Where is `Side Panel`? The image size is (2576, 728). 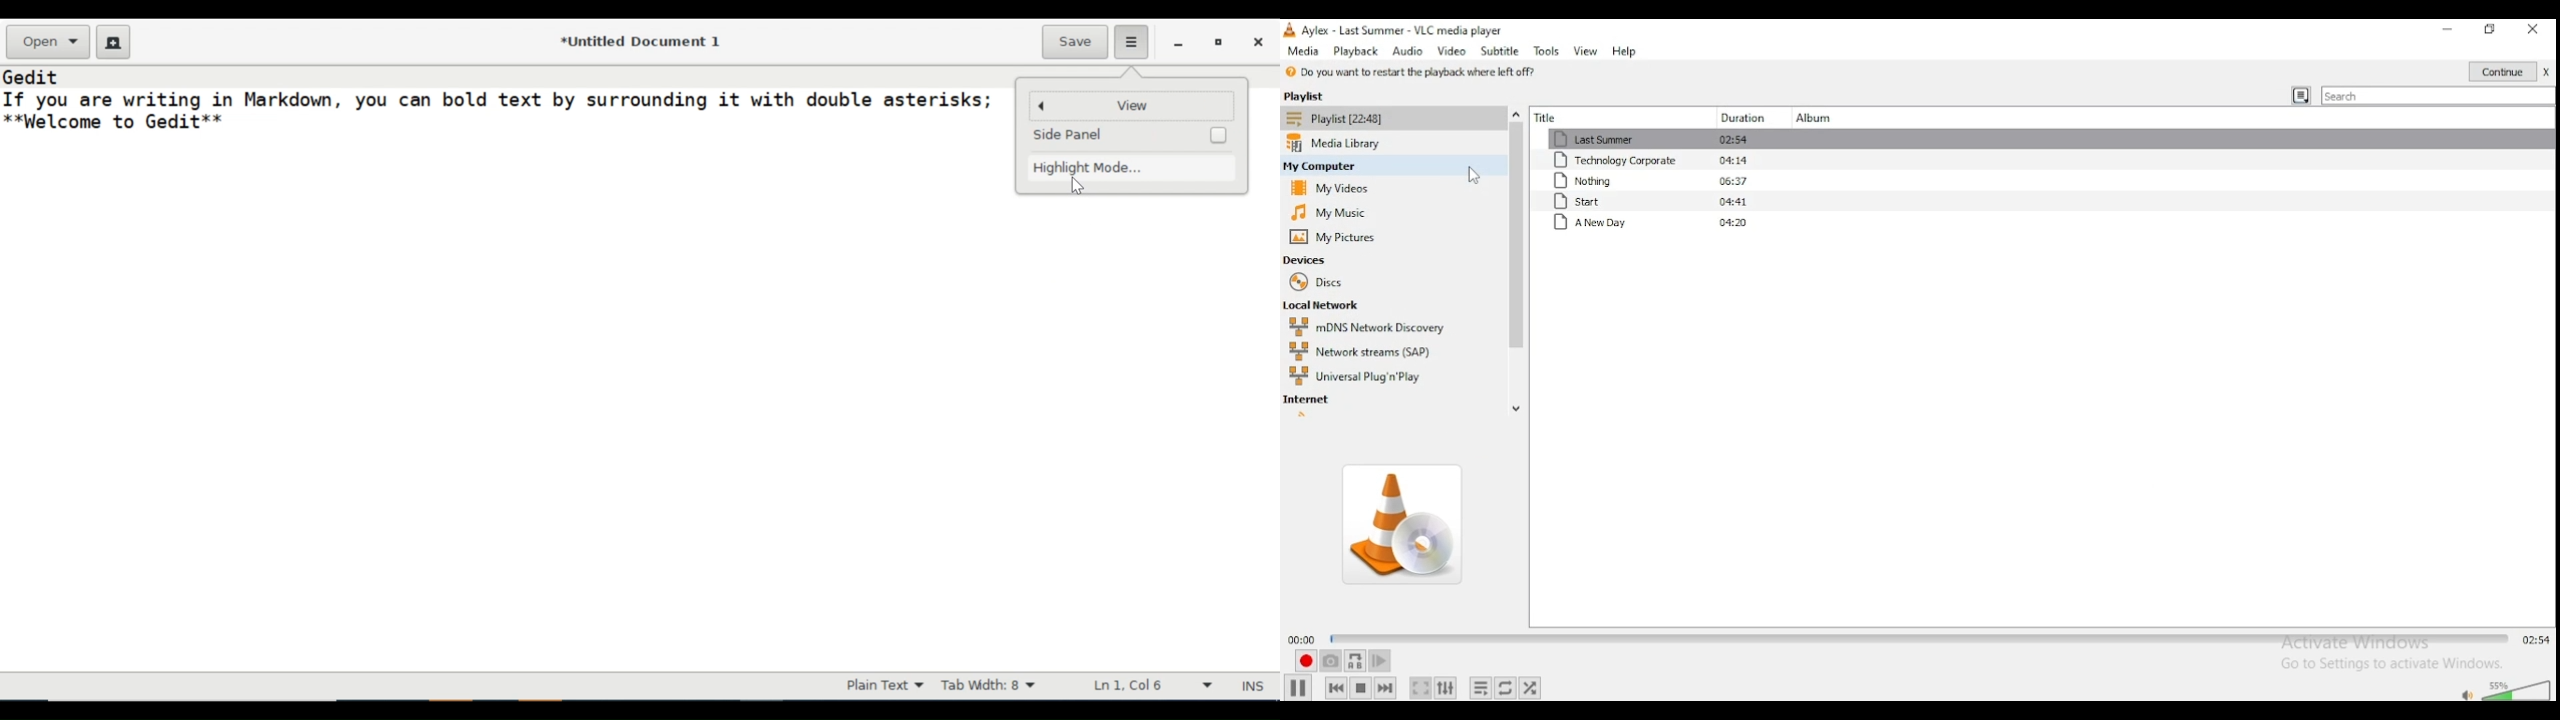
Side Panel is located at coordinates (1103, 135).